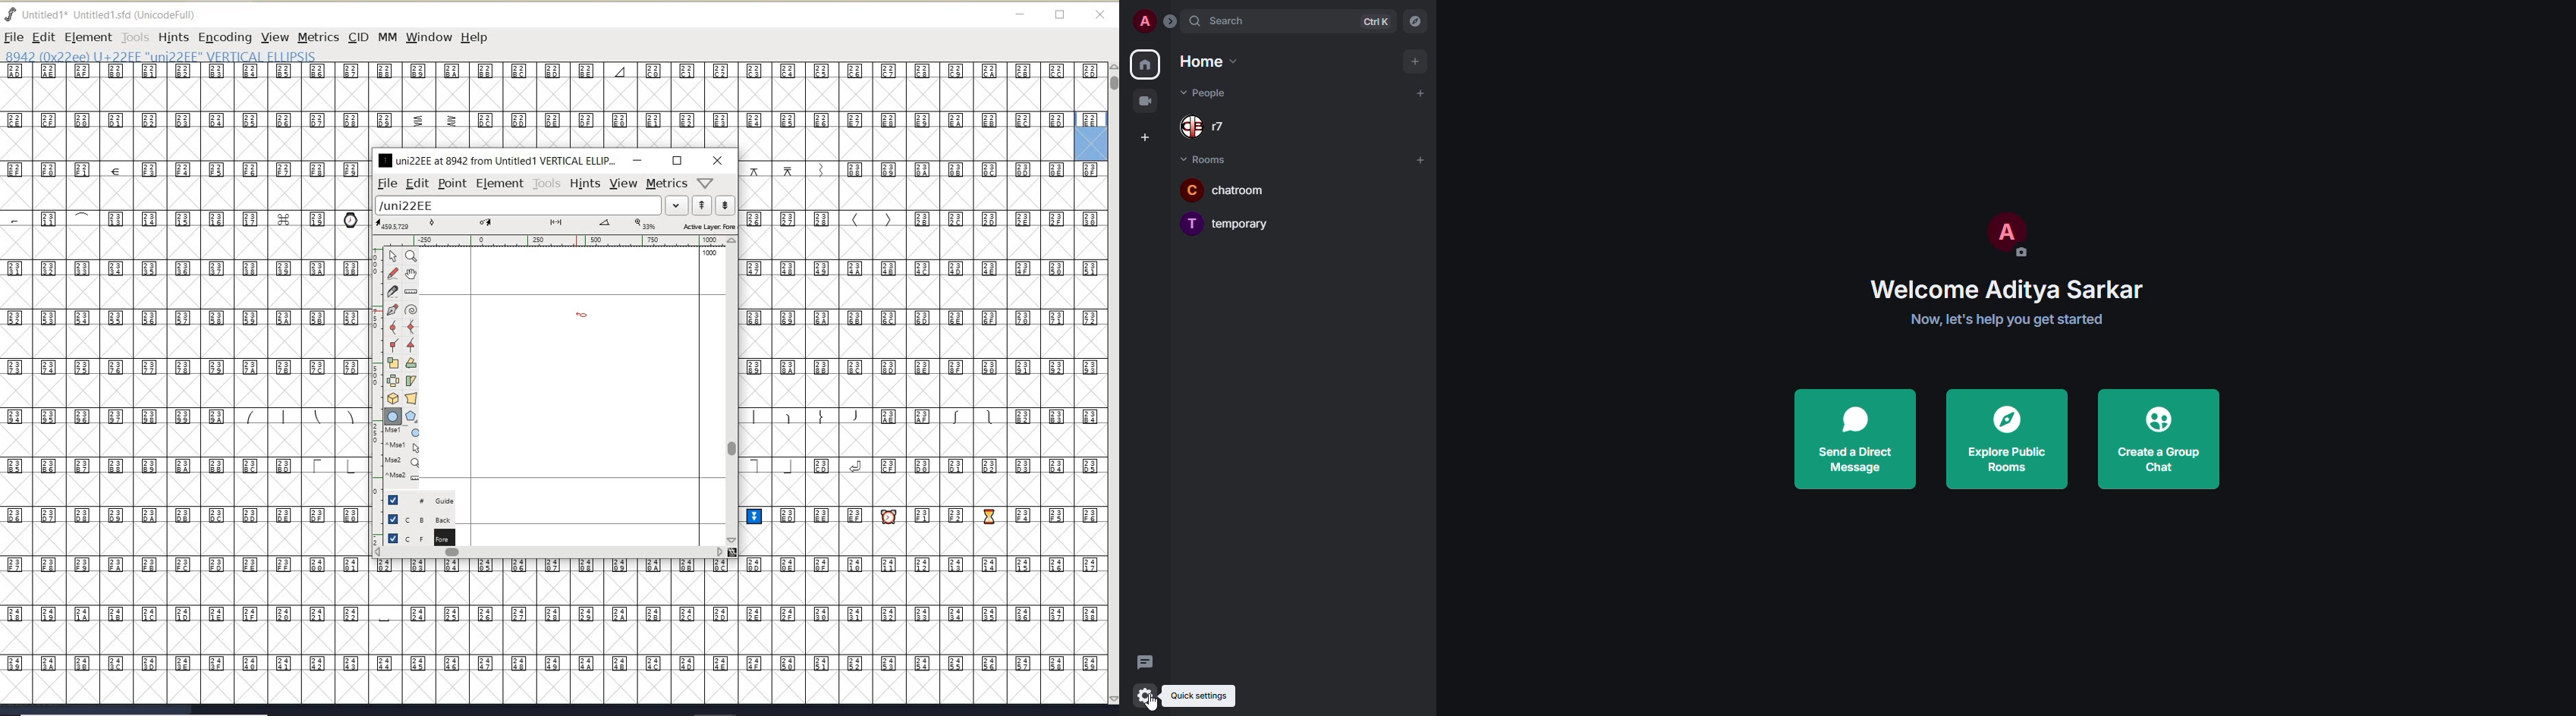 This screenshot has width=2576, height=728. What do you see at coordinates (718, 160) in the screenshot?
I see `close` at bounding box center [718, 160].